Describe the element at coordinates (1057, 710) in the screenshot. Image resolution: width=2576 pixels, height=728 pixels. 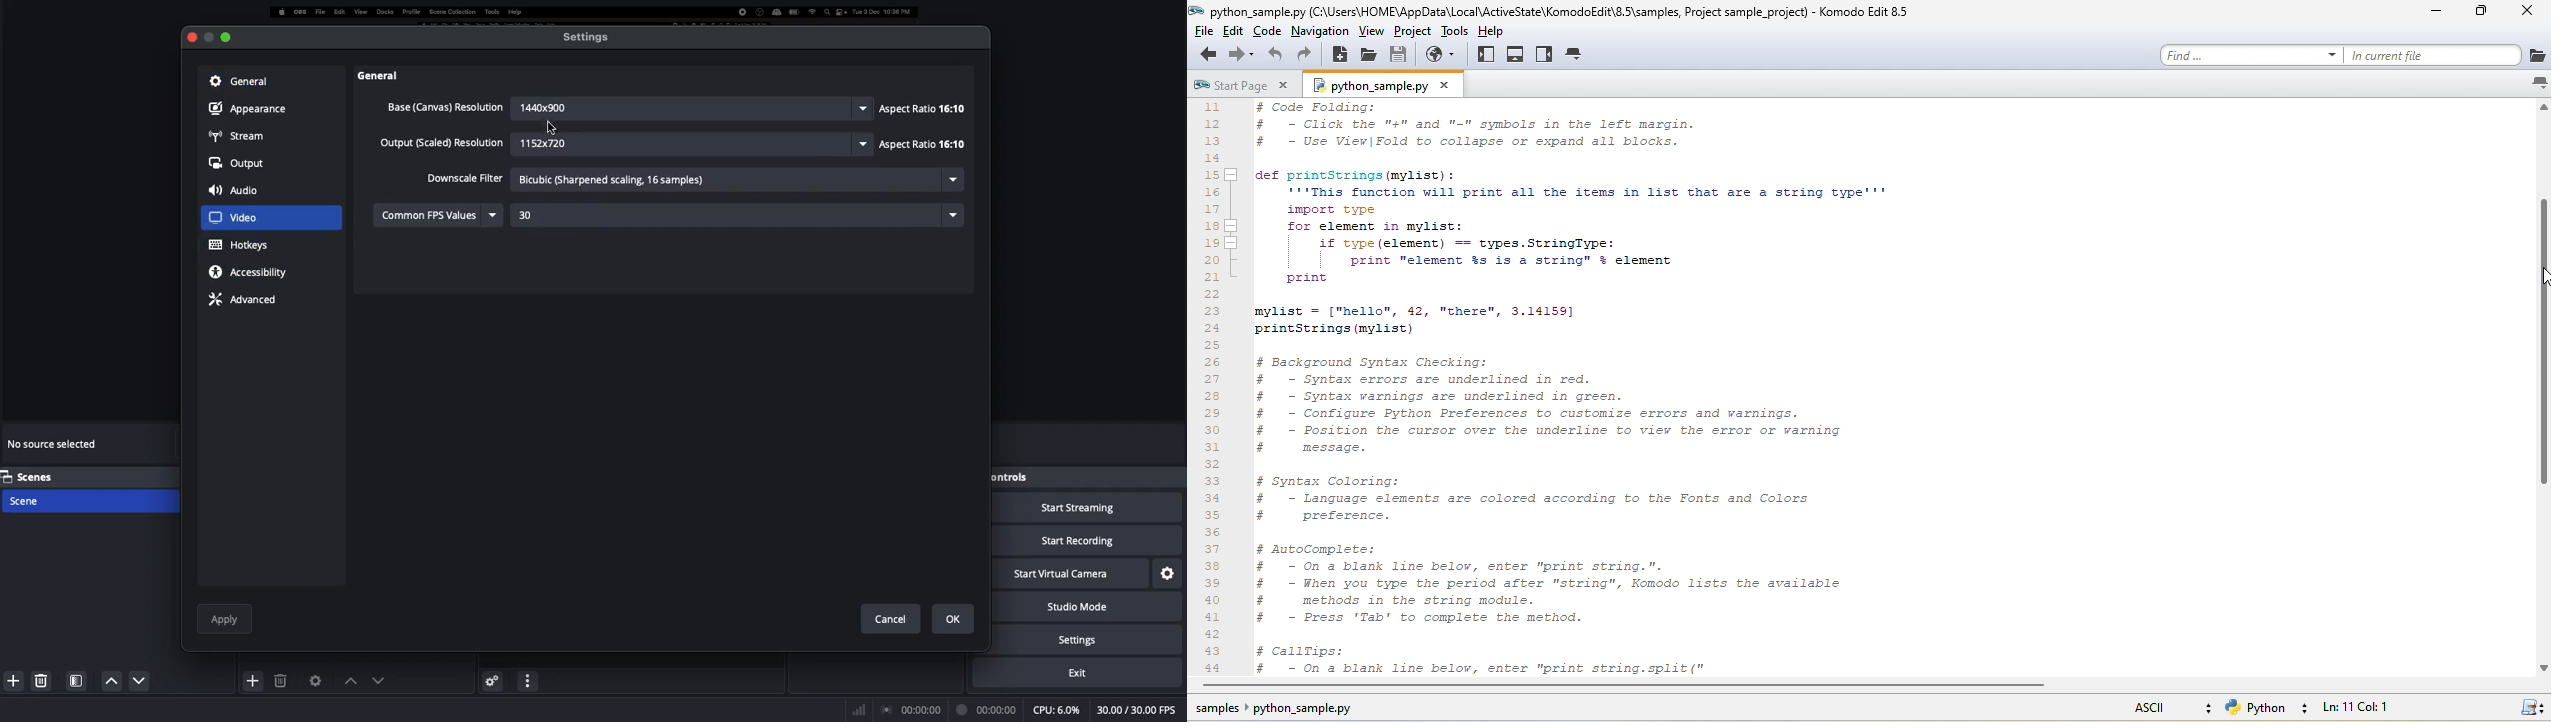
I see `CPU` at that location.